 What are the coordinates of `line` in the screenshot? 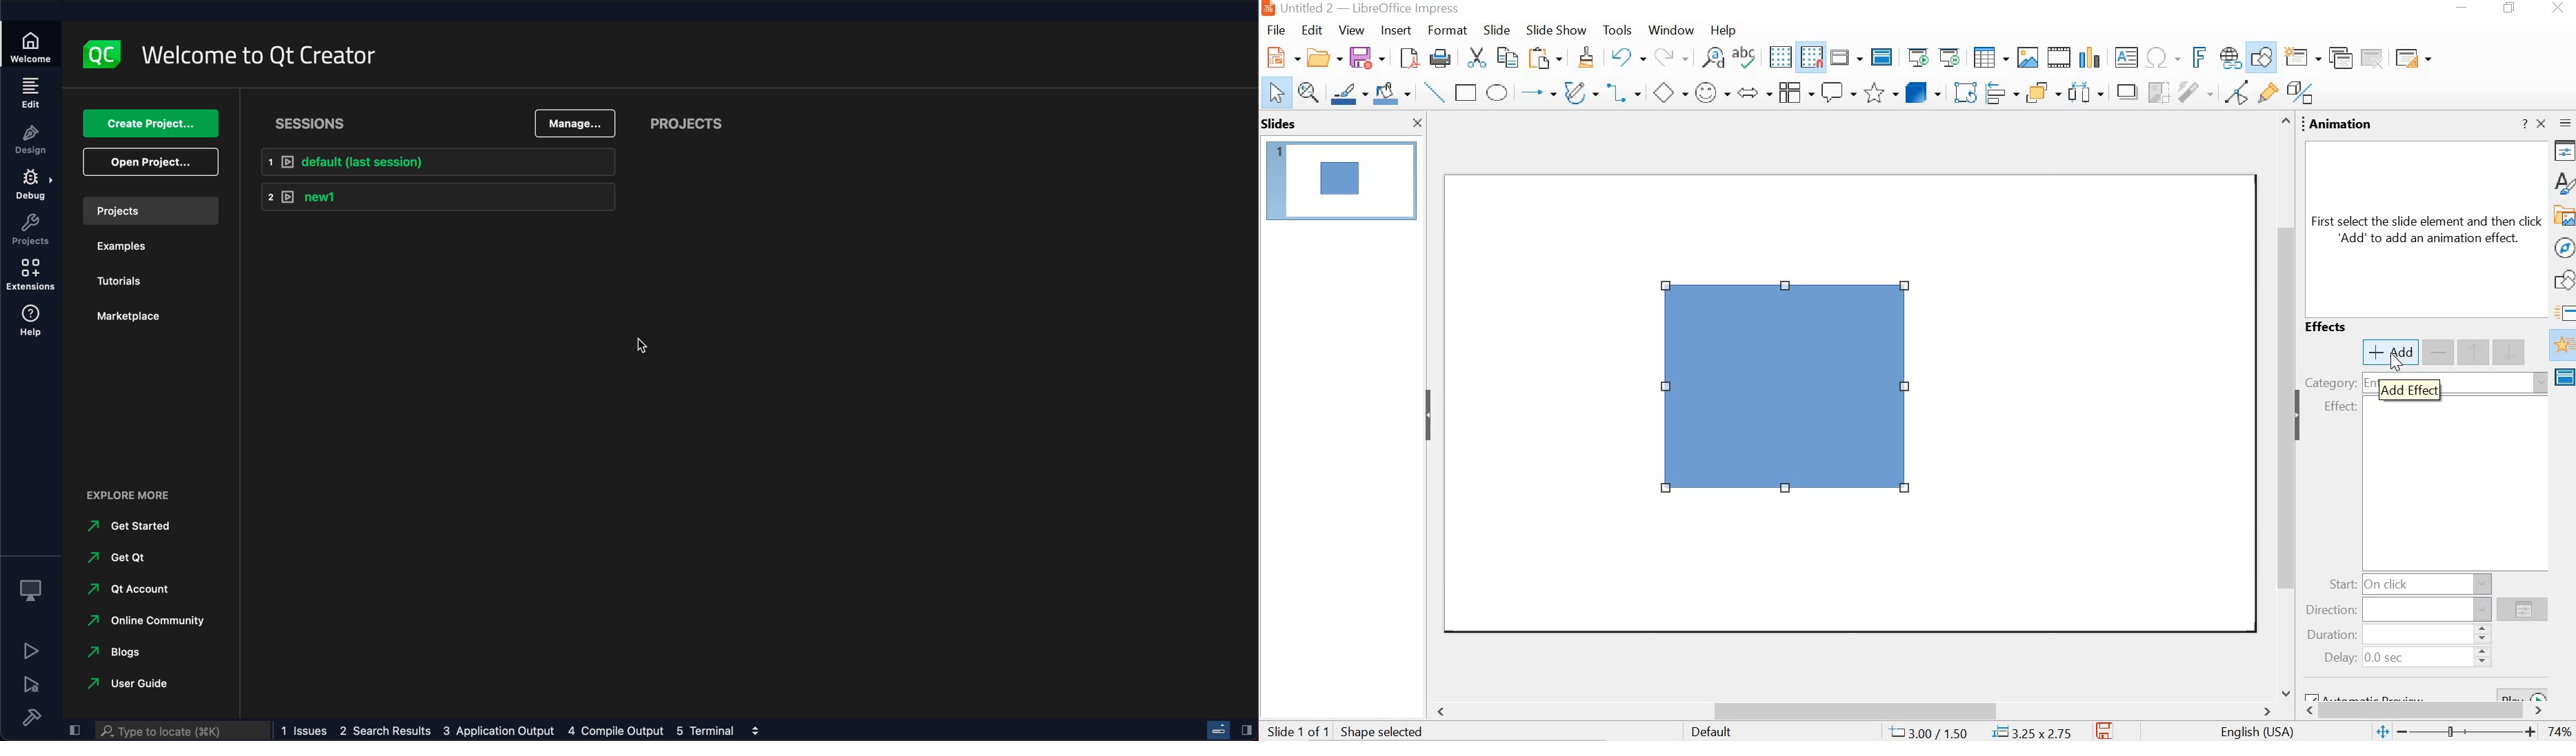 It's located at (1432, 92).